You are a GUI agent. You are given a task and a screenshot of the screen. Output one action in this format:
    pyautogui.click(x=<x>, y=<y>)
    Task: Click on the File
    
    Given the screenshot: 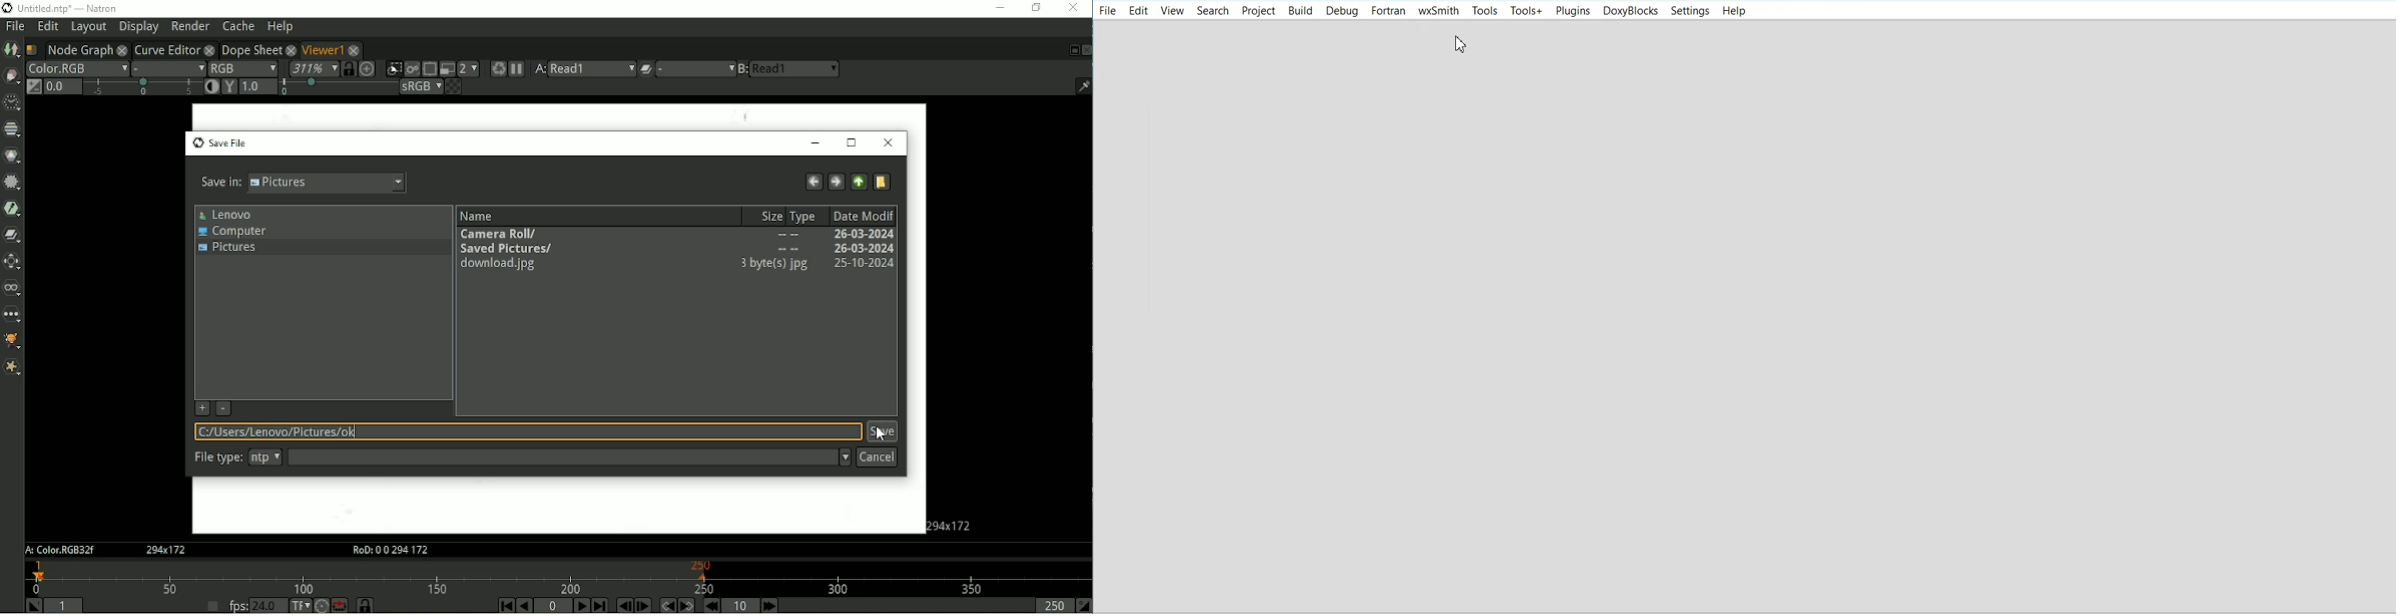 What is the action you would take?
    pyautogui.click(x=1108, y=9)
    